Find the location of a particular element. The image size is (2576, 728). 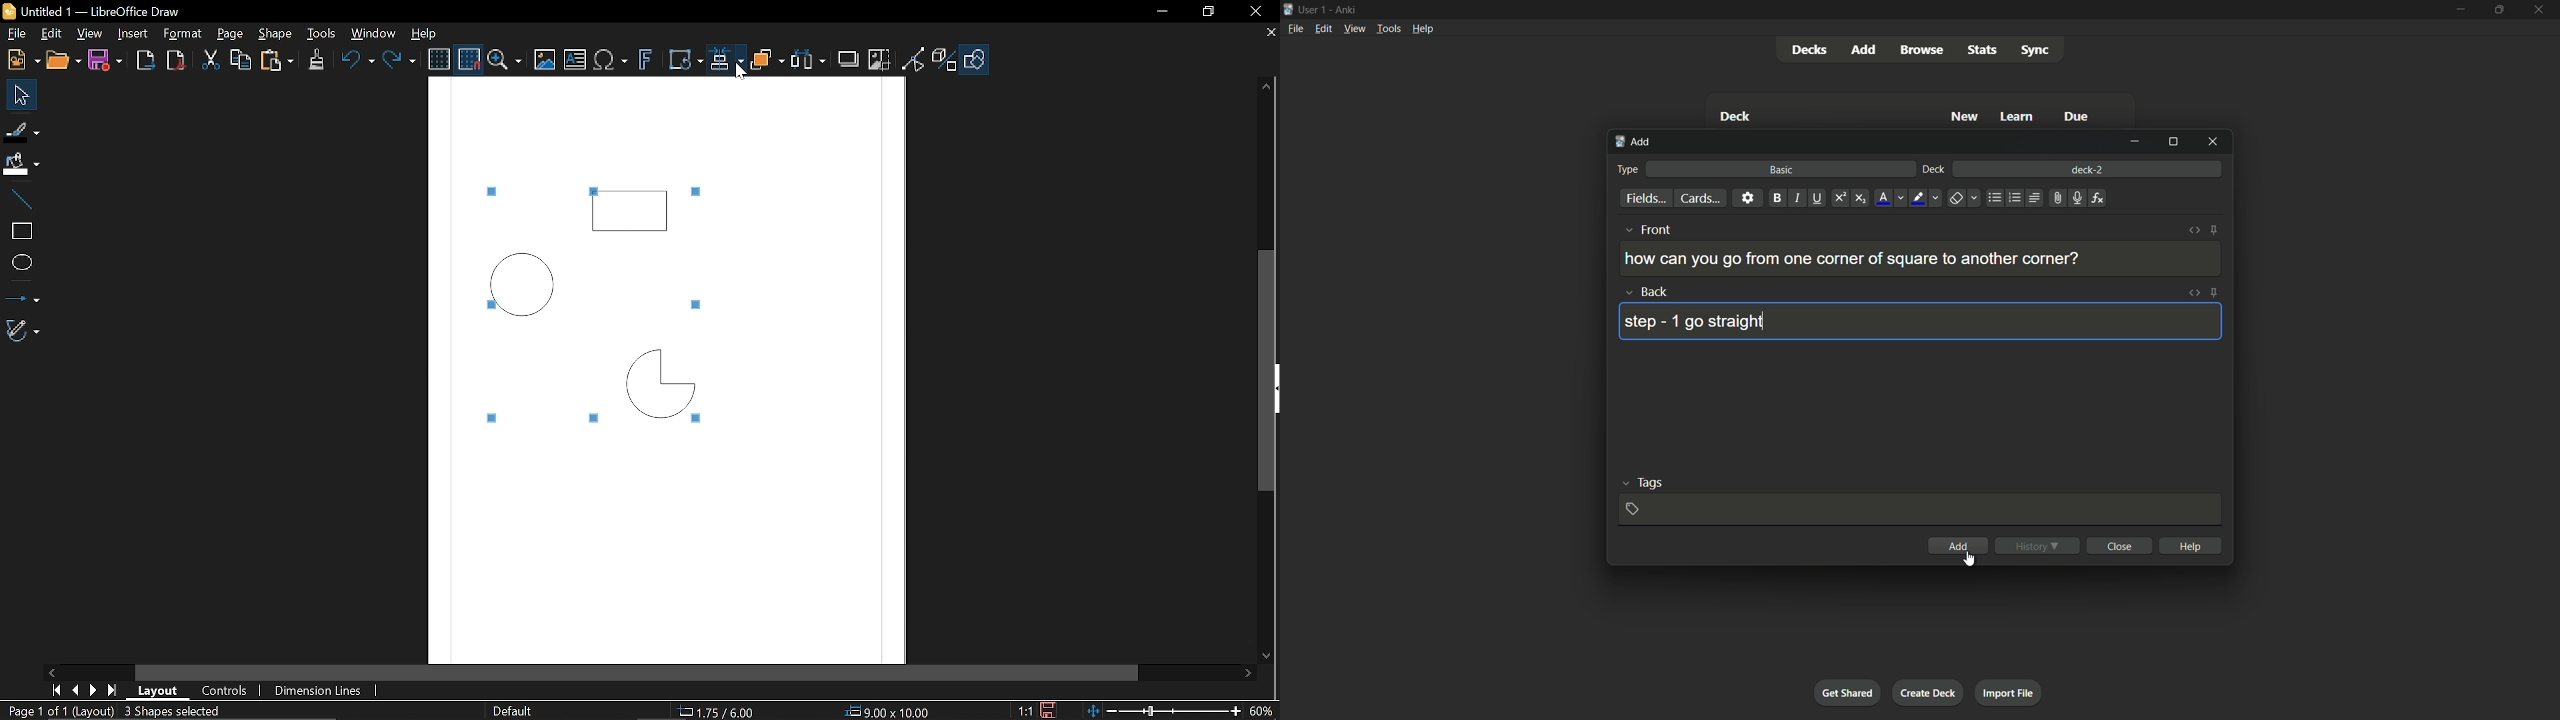

step - 1 go straight is located at coordinates (1691, 322).